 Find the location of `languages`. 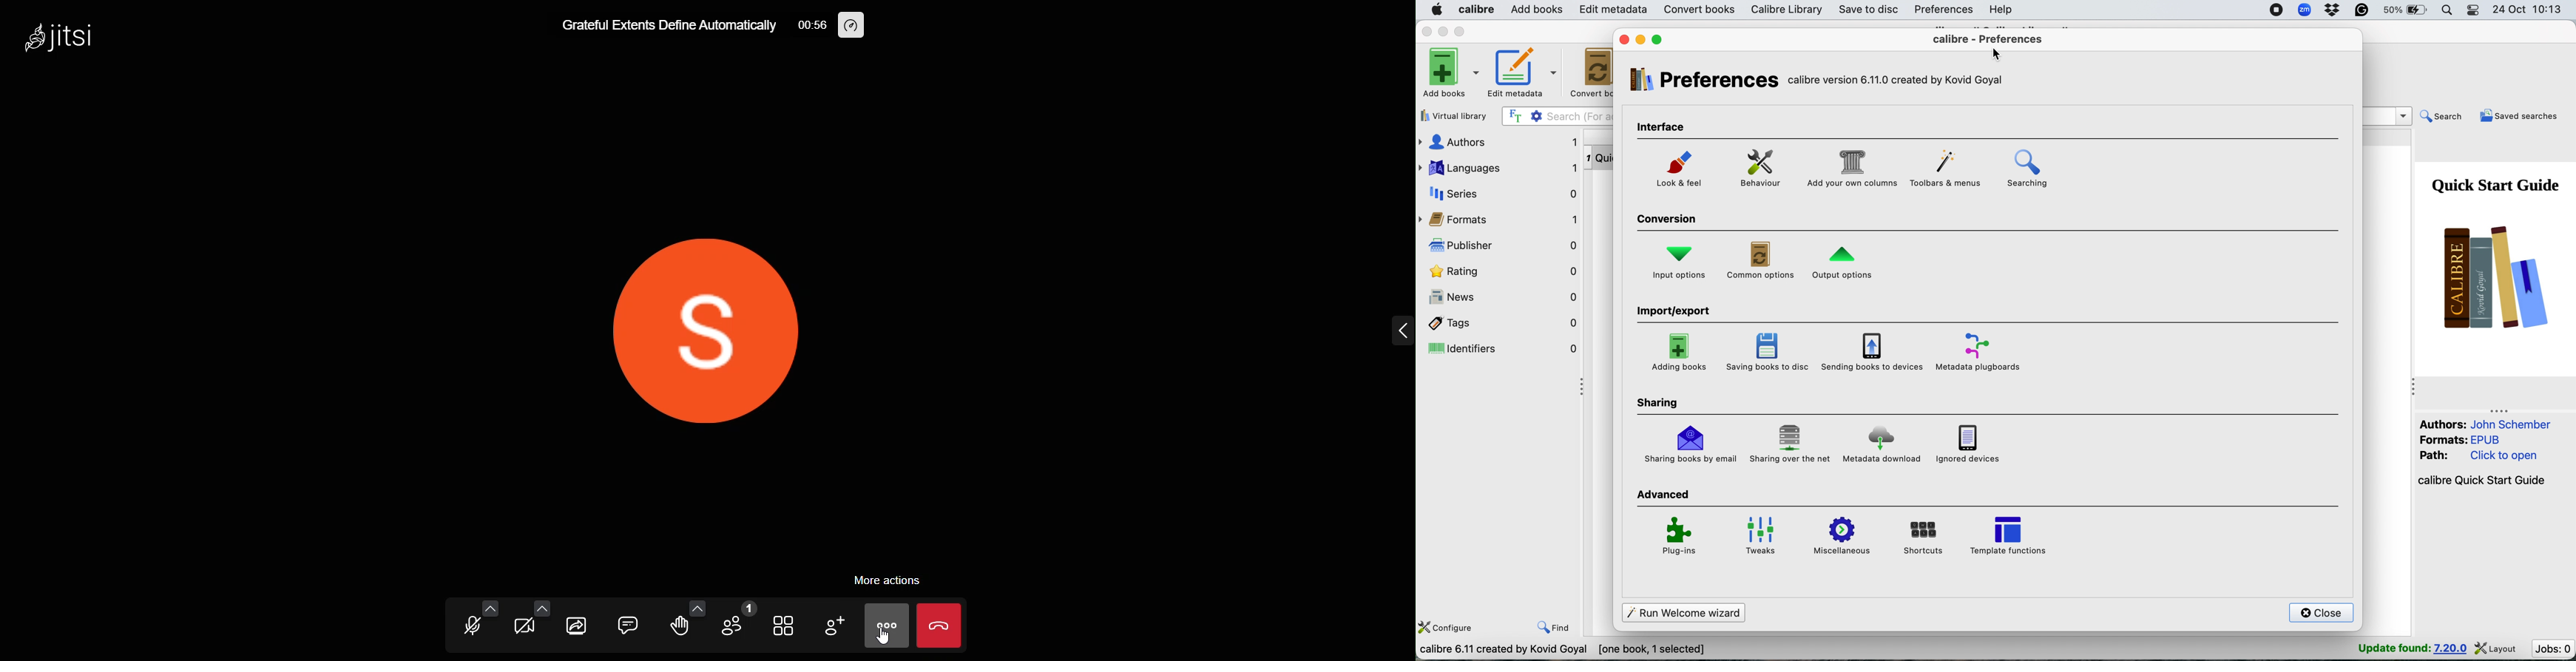

languages is located at coordinates (1500, 168).